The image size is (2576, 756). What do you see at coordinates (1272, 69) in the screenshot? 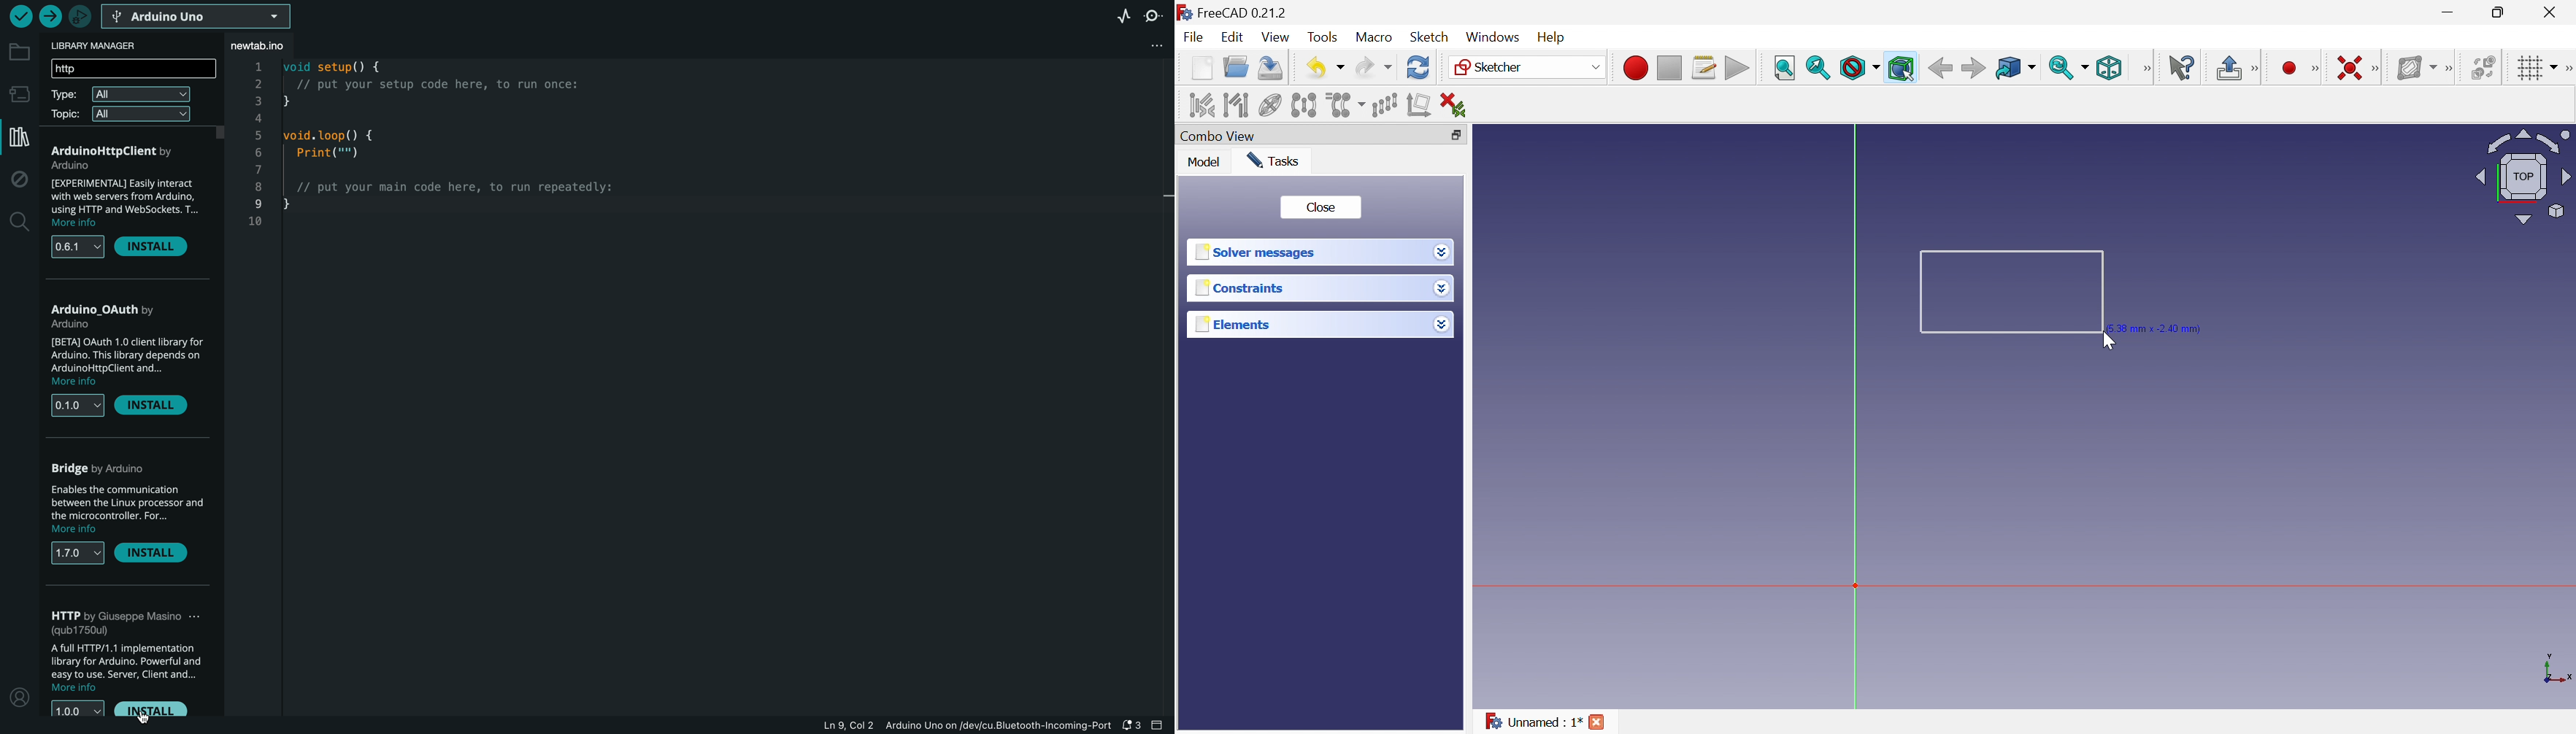
I see `Save` at bounding box center [1272, 69].